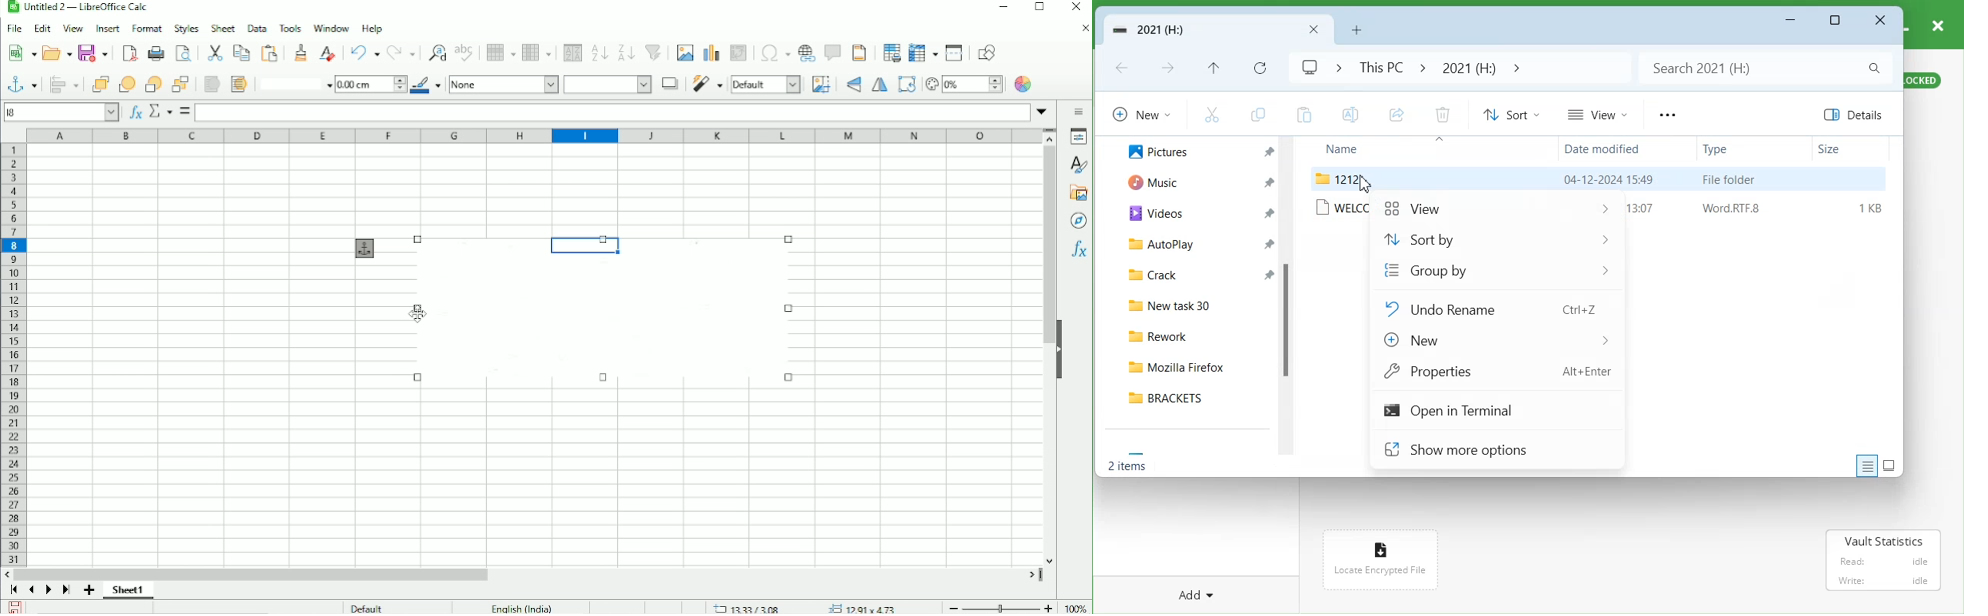  Describe the element at coordinates (241, 52) in the screenshot. I see `Copy` at that location.